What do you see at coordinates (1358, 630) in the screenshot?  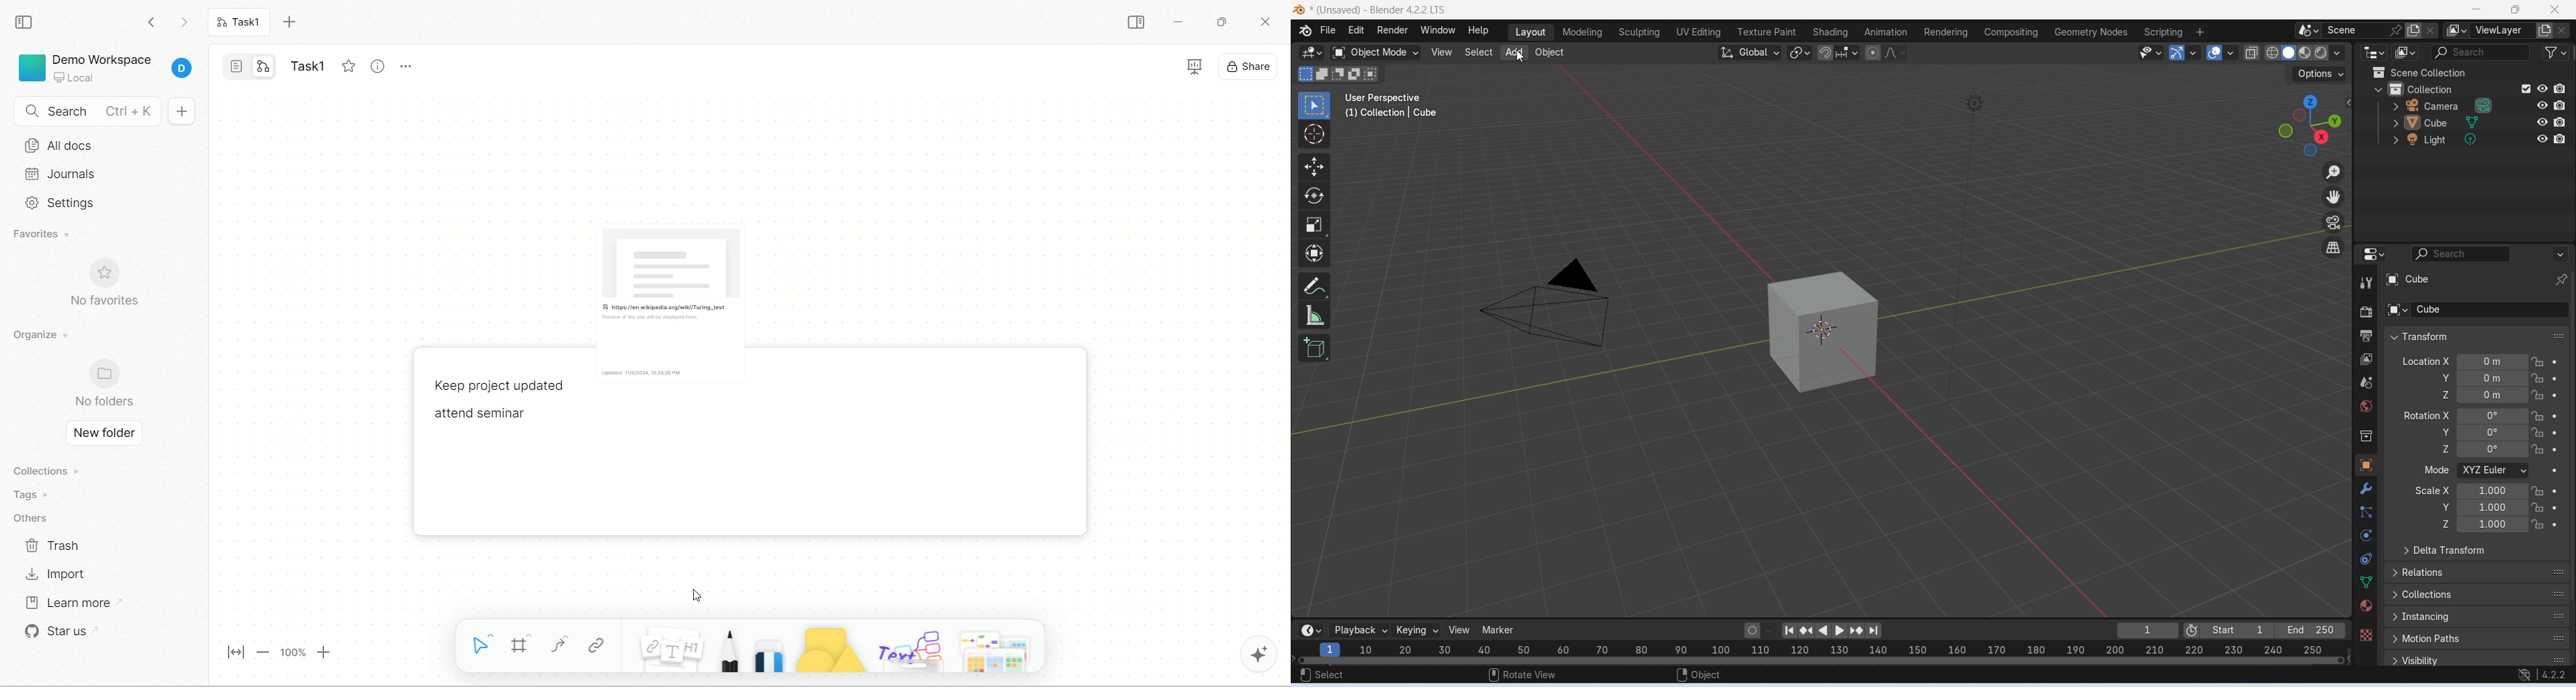 I see `playback` at bounding box center [1358, 630].